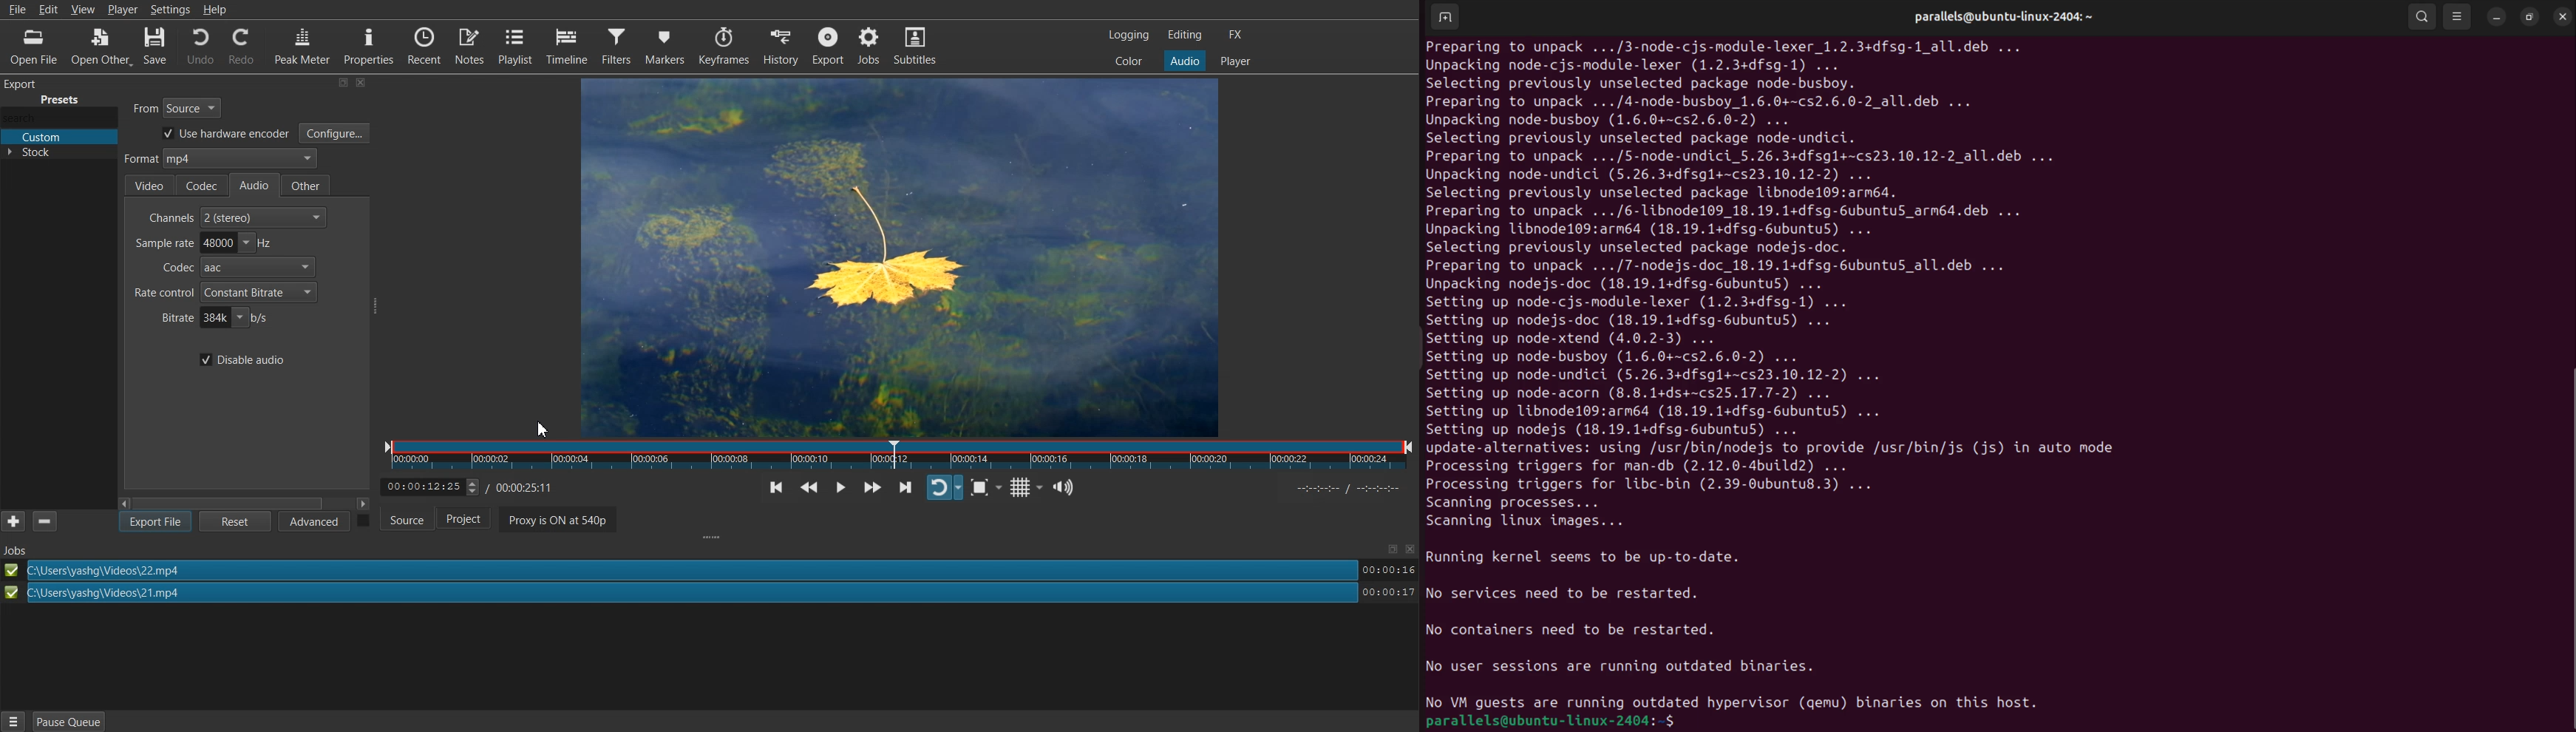 The image size is (2576, 756). I want to click on Channel , so click(238, 217).